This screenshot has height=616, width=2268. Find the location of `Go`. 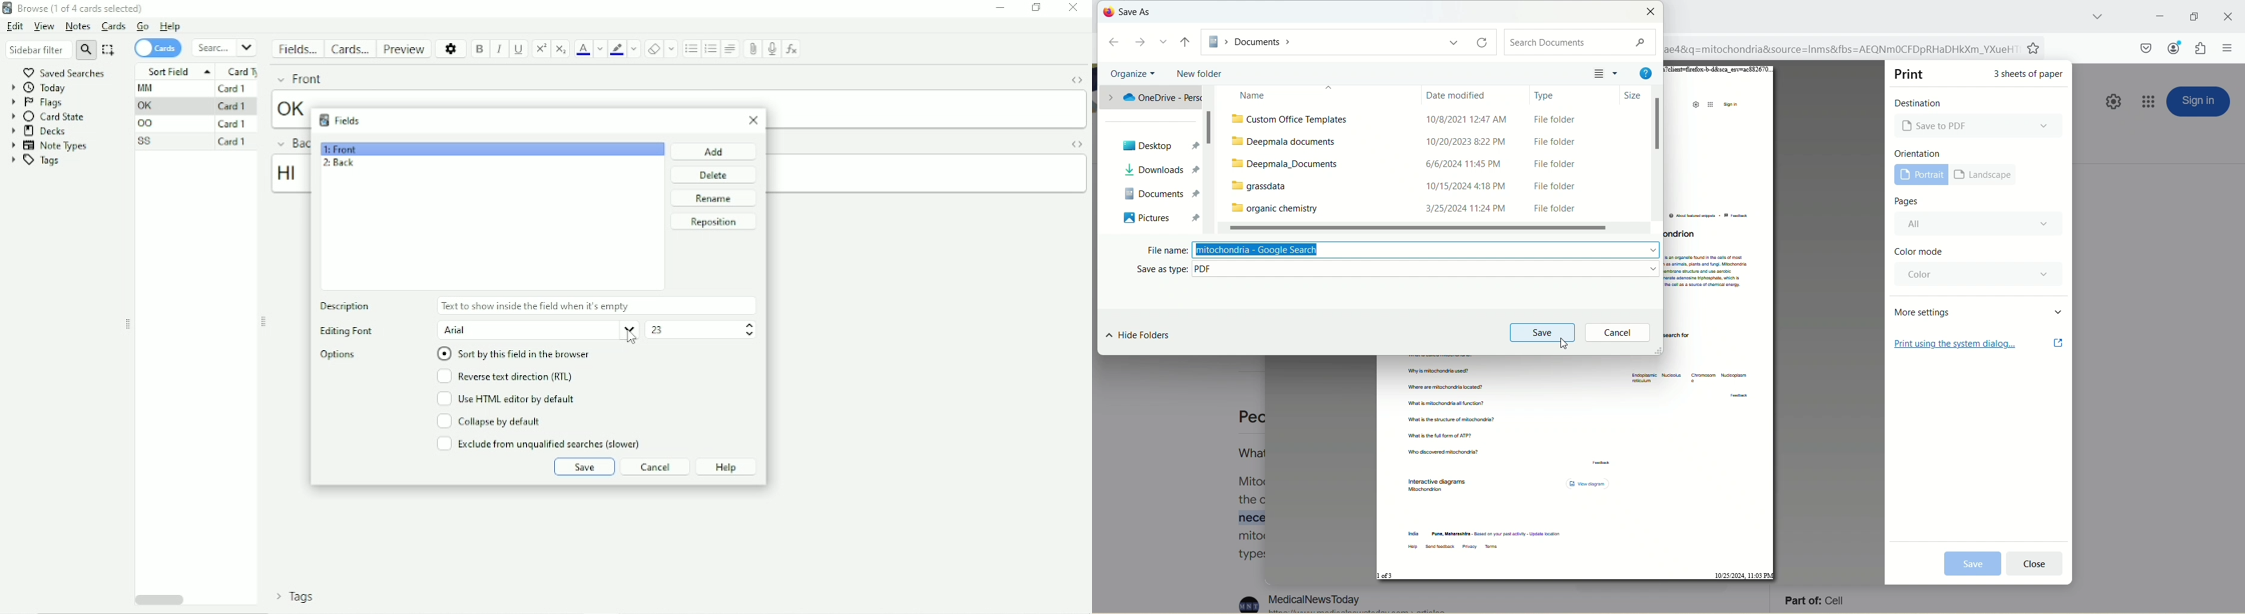

Go is located at coordinates (143, 26).